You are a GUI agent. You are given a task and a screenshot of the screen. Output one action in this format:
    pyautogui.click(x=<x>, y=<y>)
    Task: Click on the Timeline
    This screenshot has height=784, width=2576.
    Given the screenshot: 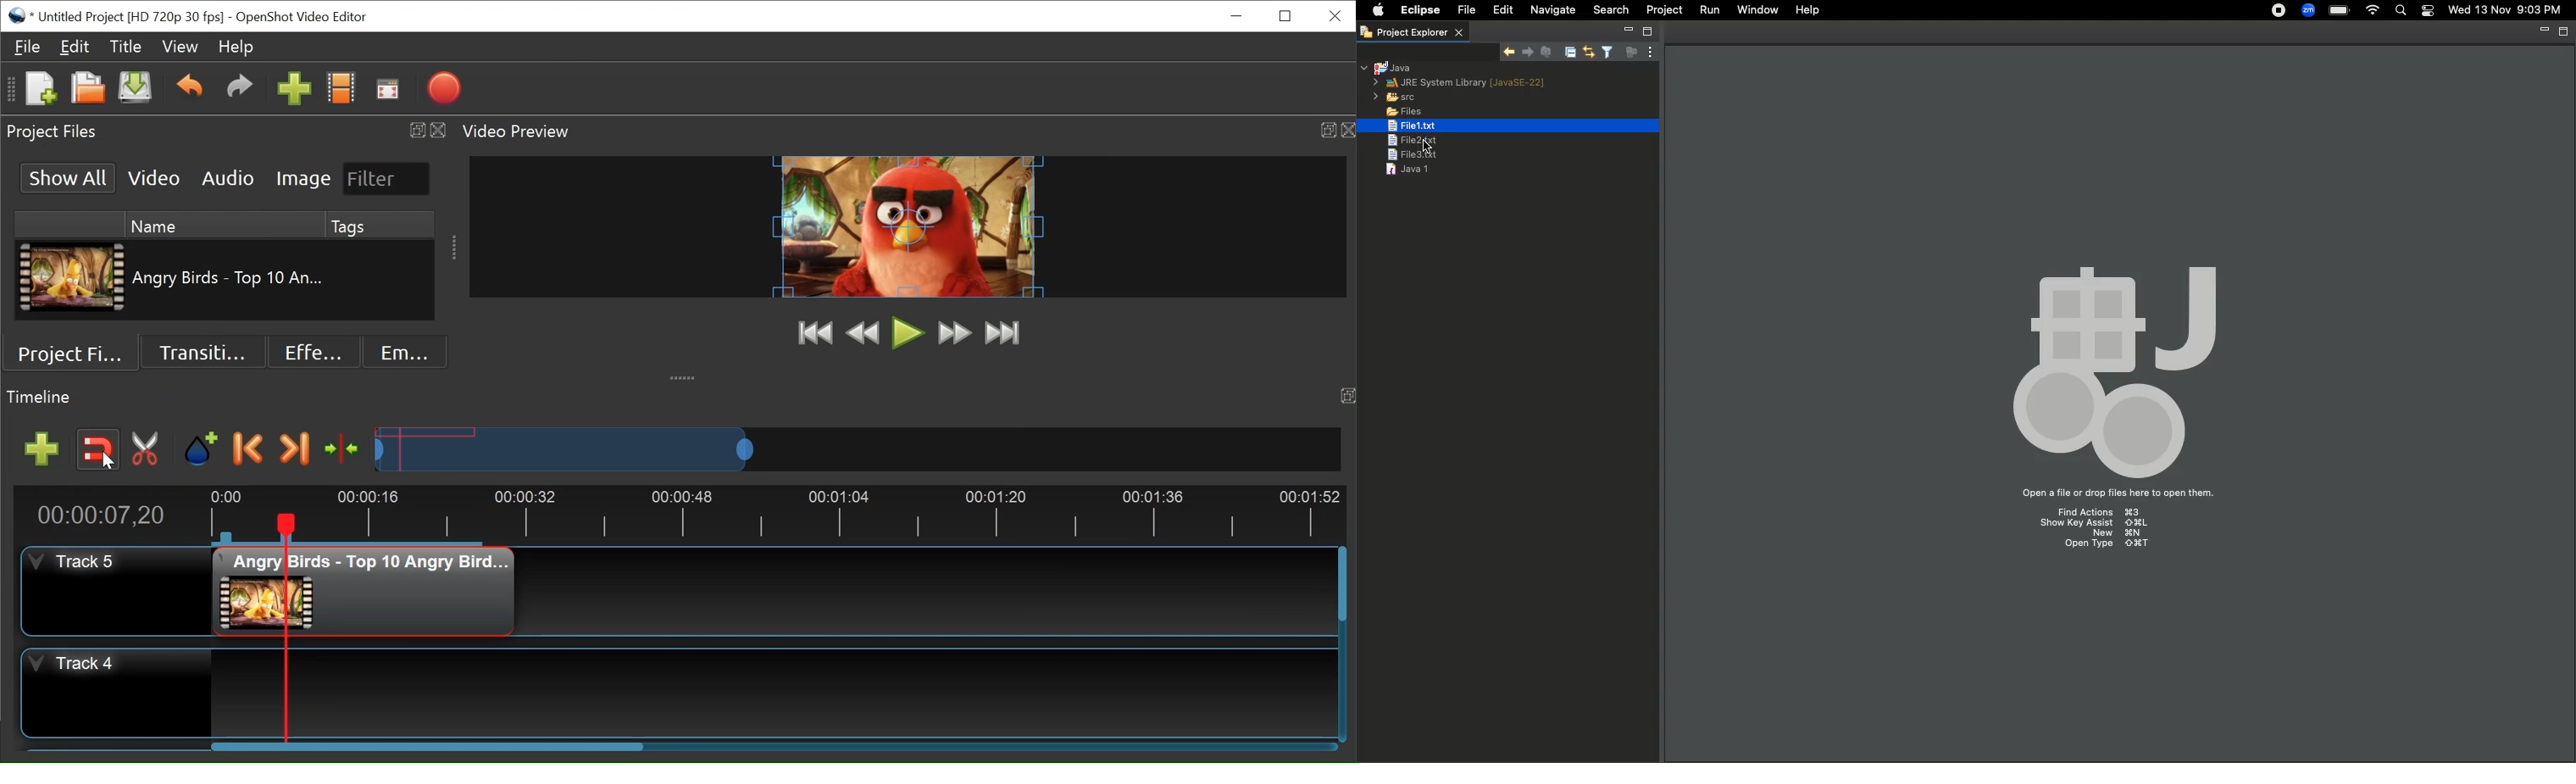 What is the action you would take?
    pyautogui.click(x=773, y=516)
    